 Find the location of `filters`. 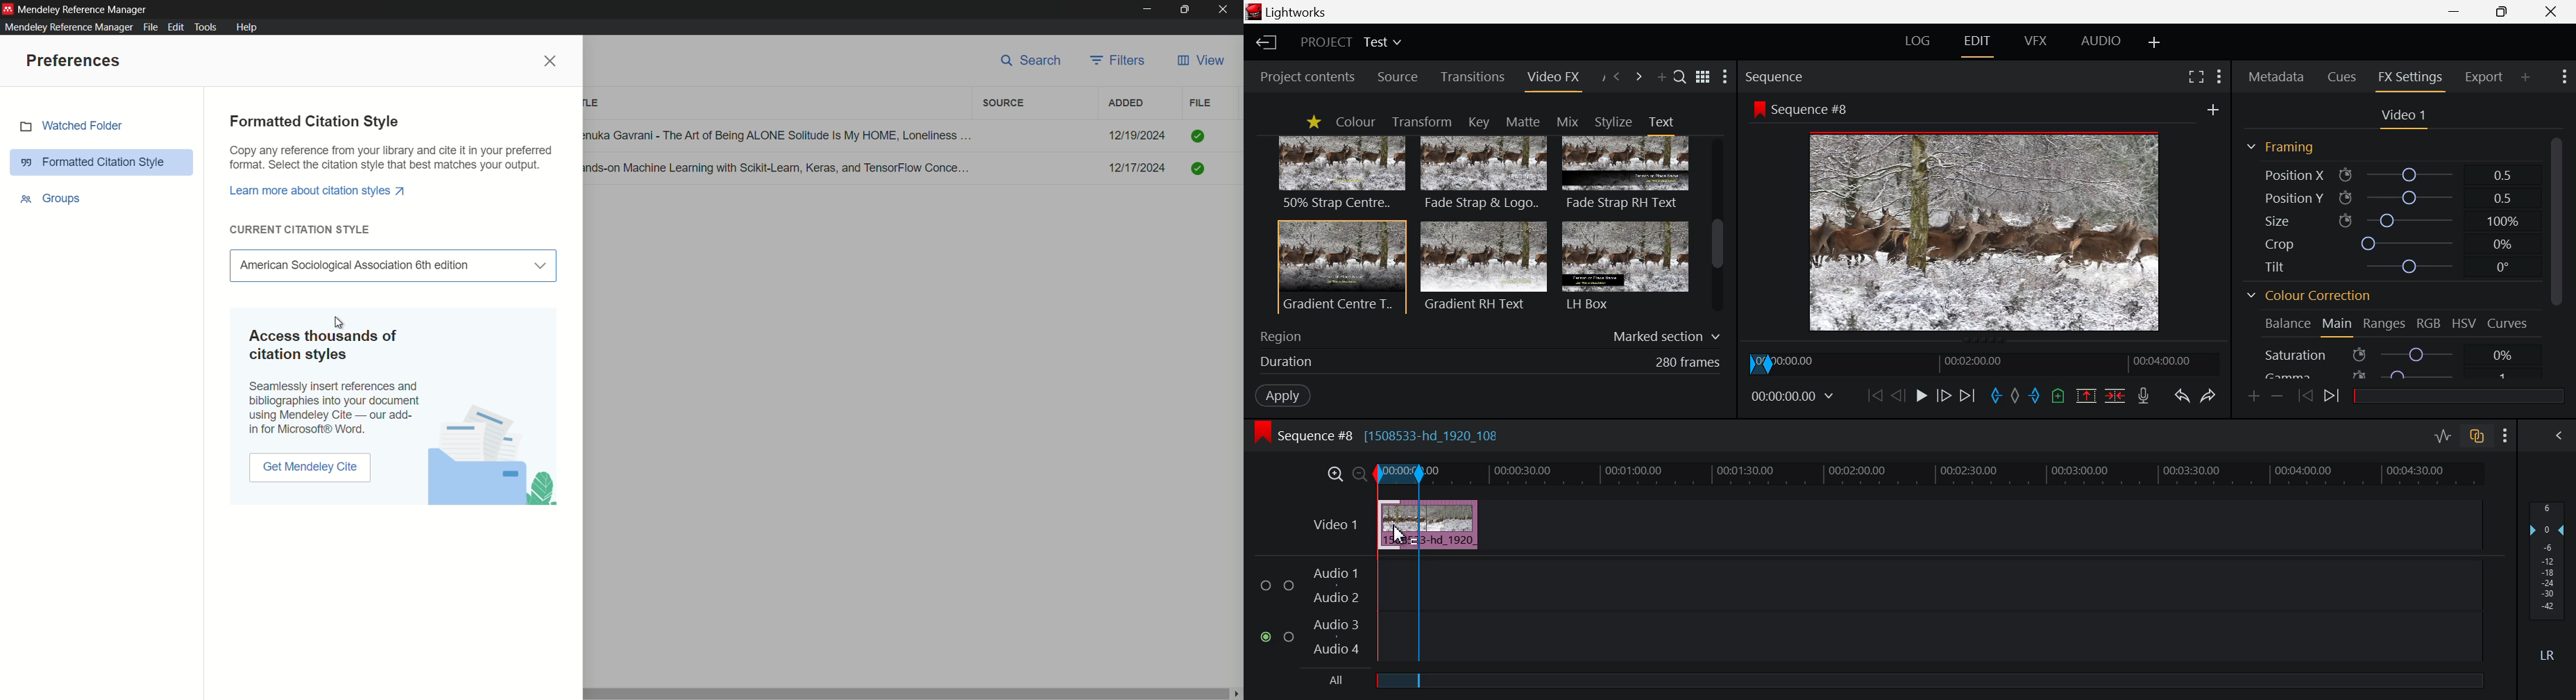

filters is located at coordinates (1004, 104).